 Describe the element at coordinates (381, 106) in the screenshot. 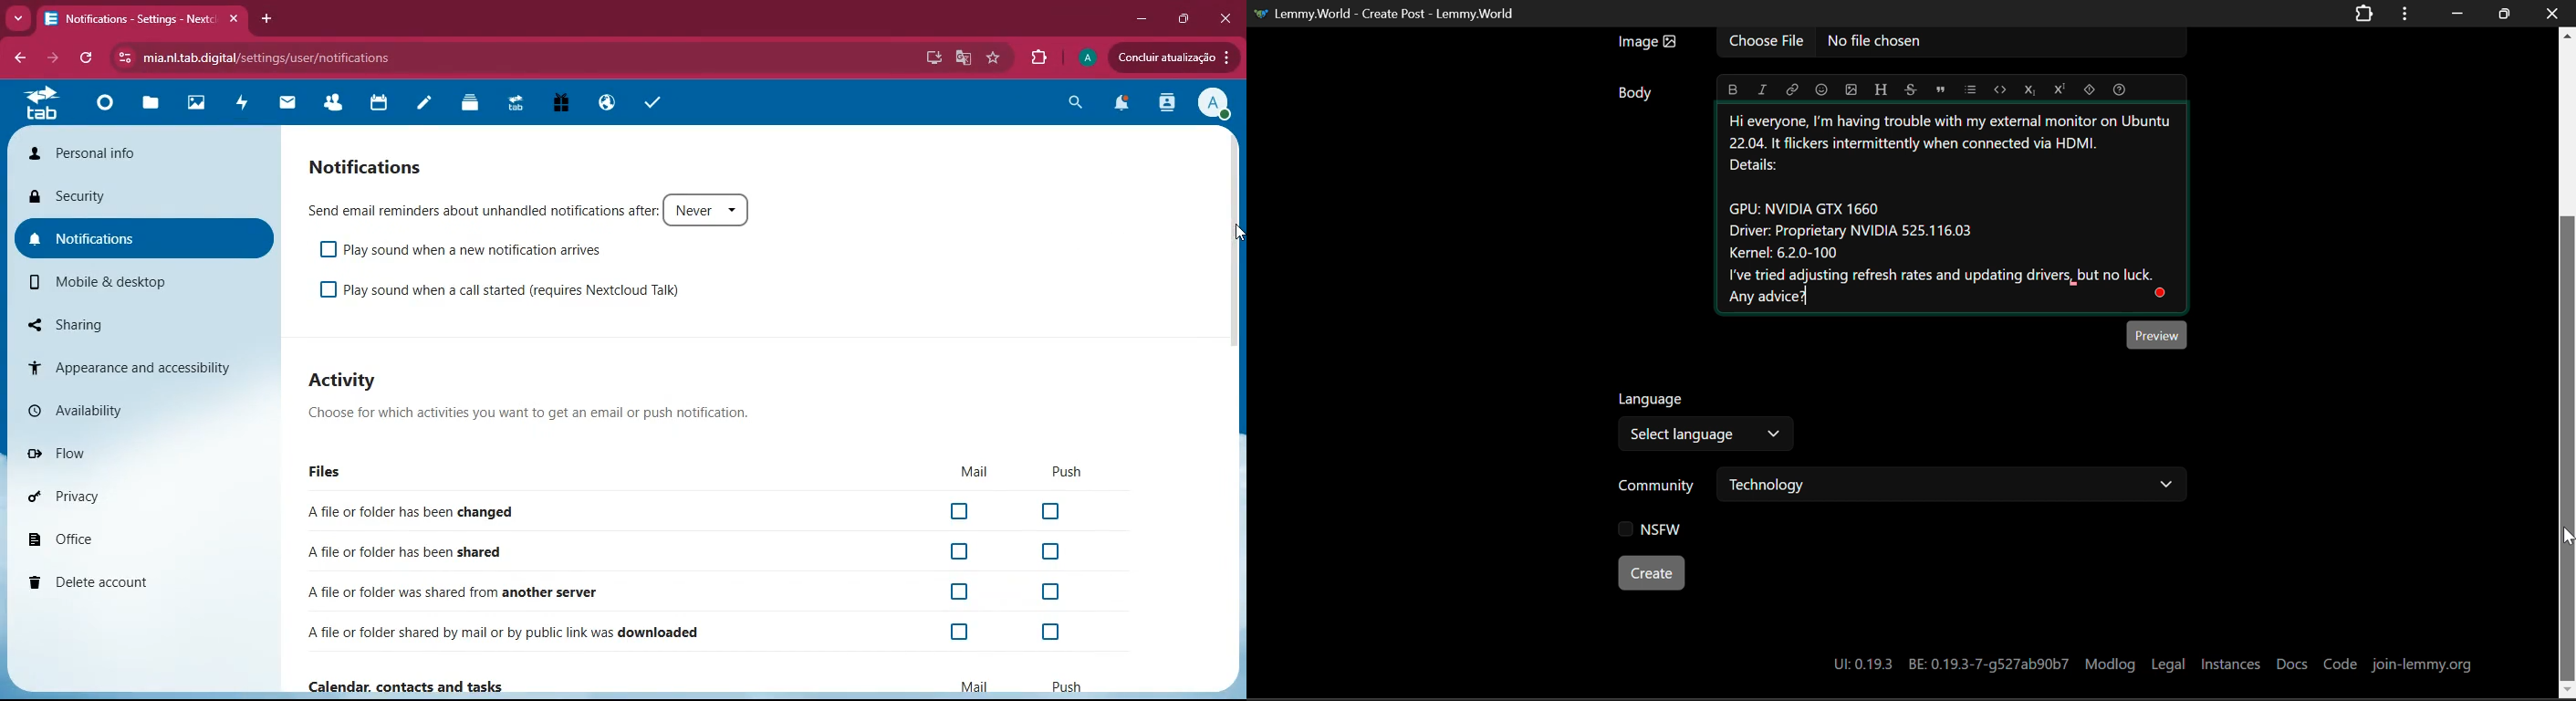

I see `calendar` at that location.